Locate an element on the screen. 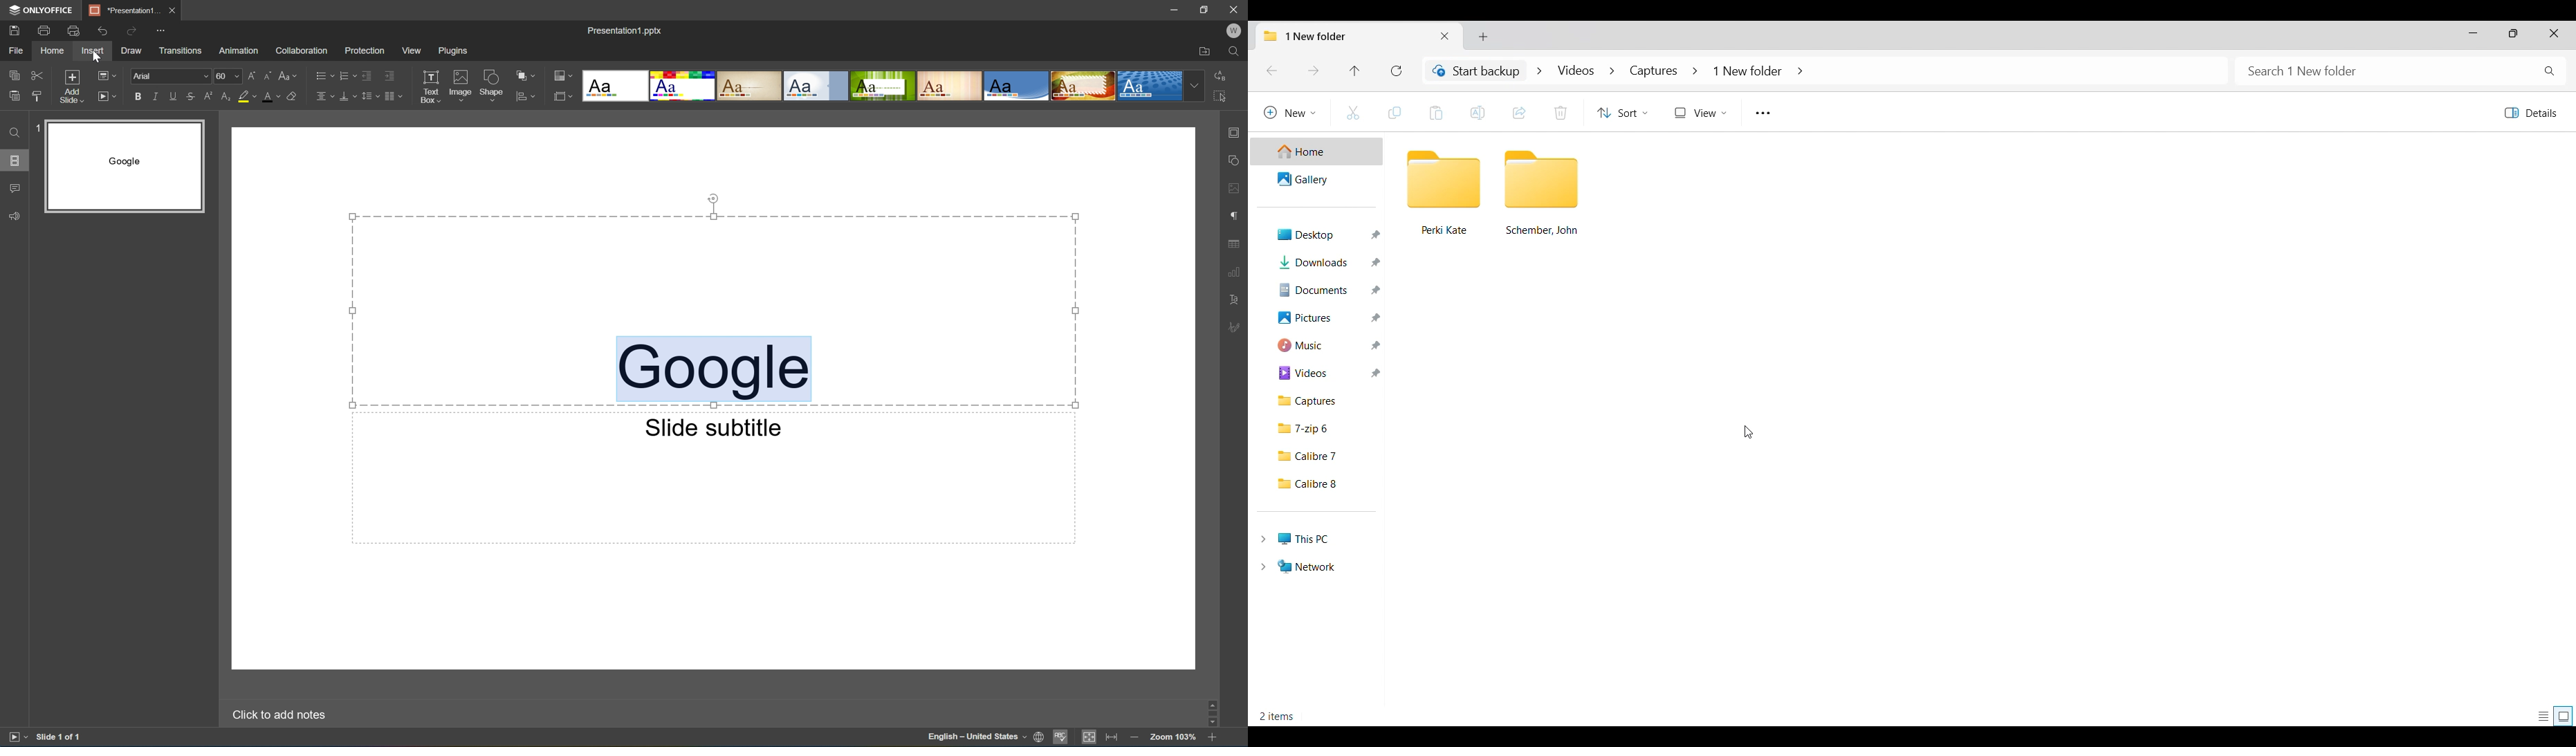 The image size is (2576, 756). Slide settings is located at coordinates (1236, 132).